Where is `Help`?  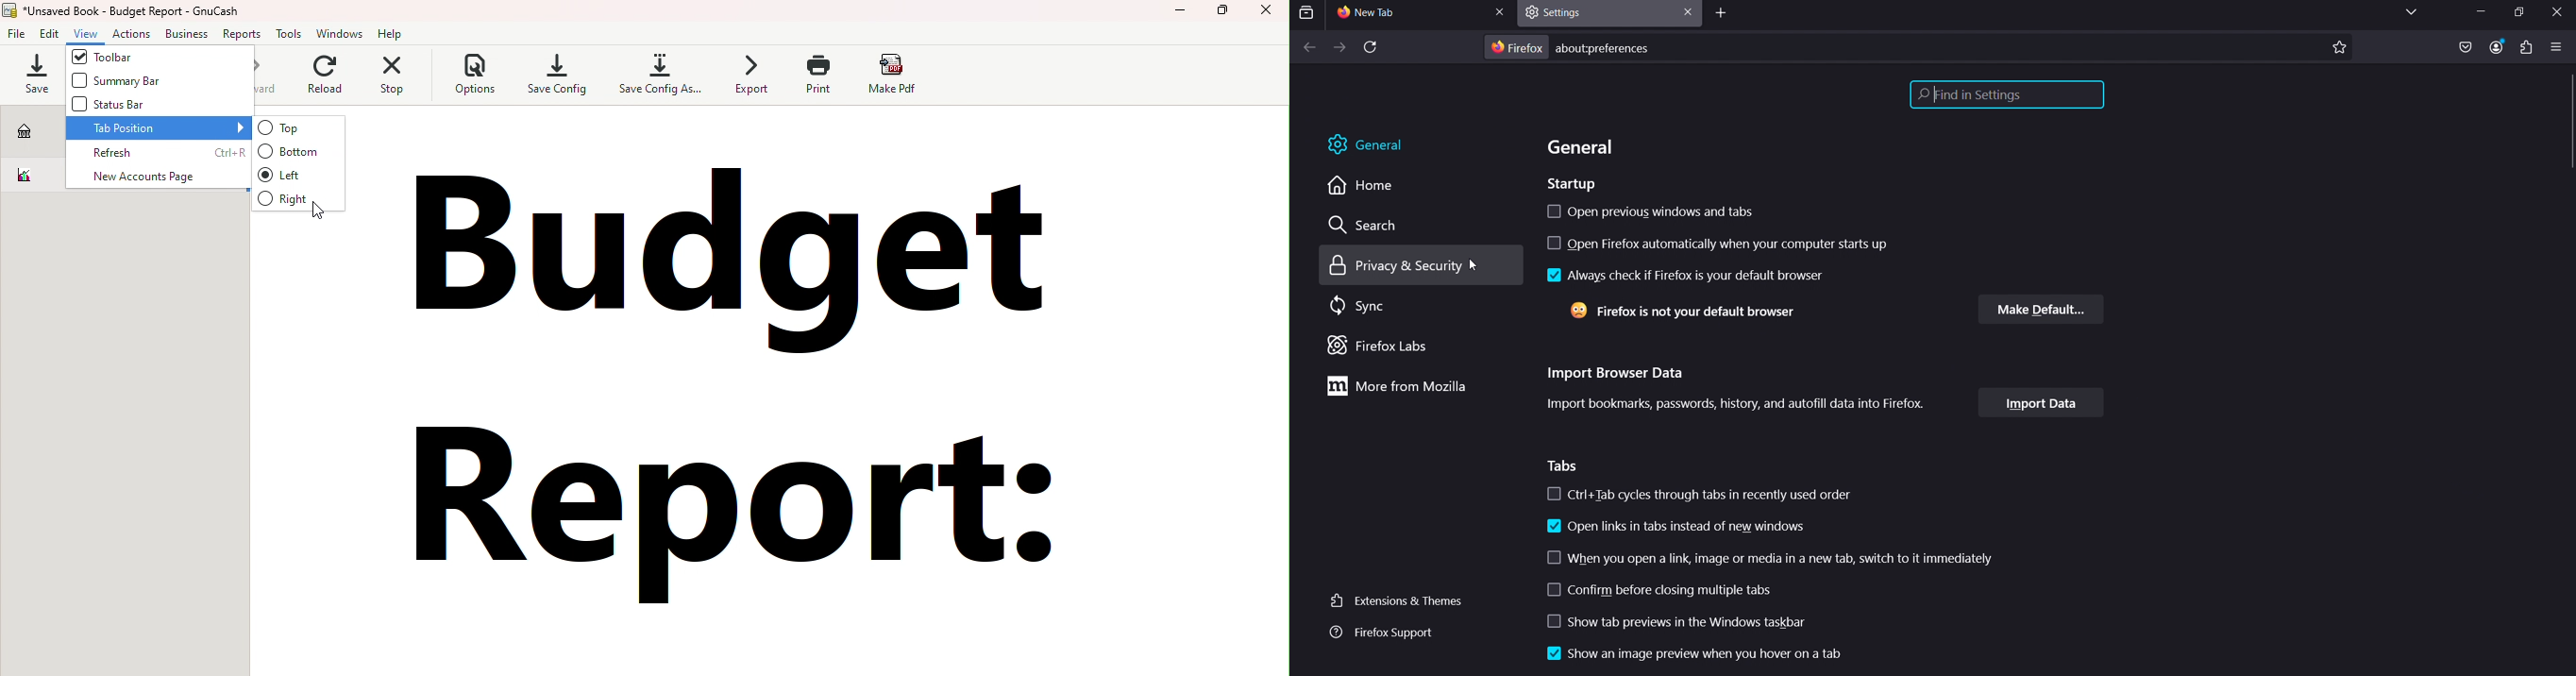 Help is located at coordinates (393, 33).